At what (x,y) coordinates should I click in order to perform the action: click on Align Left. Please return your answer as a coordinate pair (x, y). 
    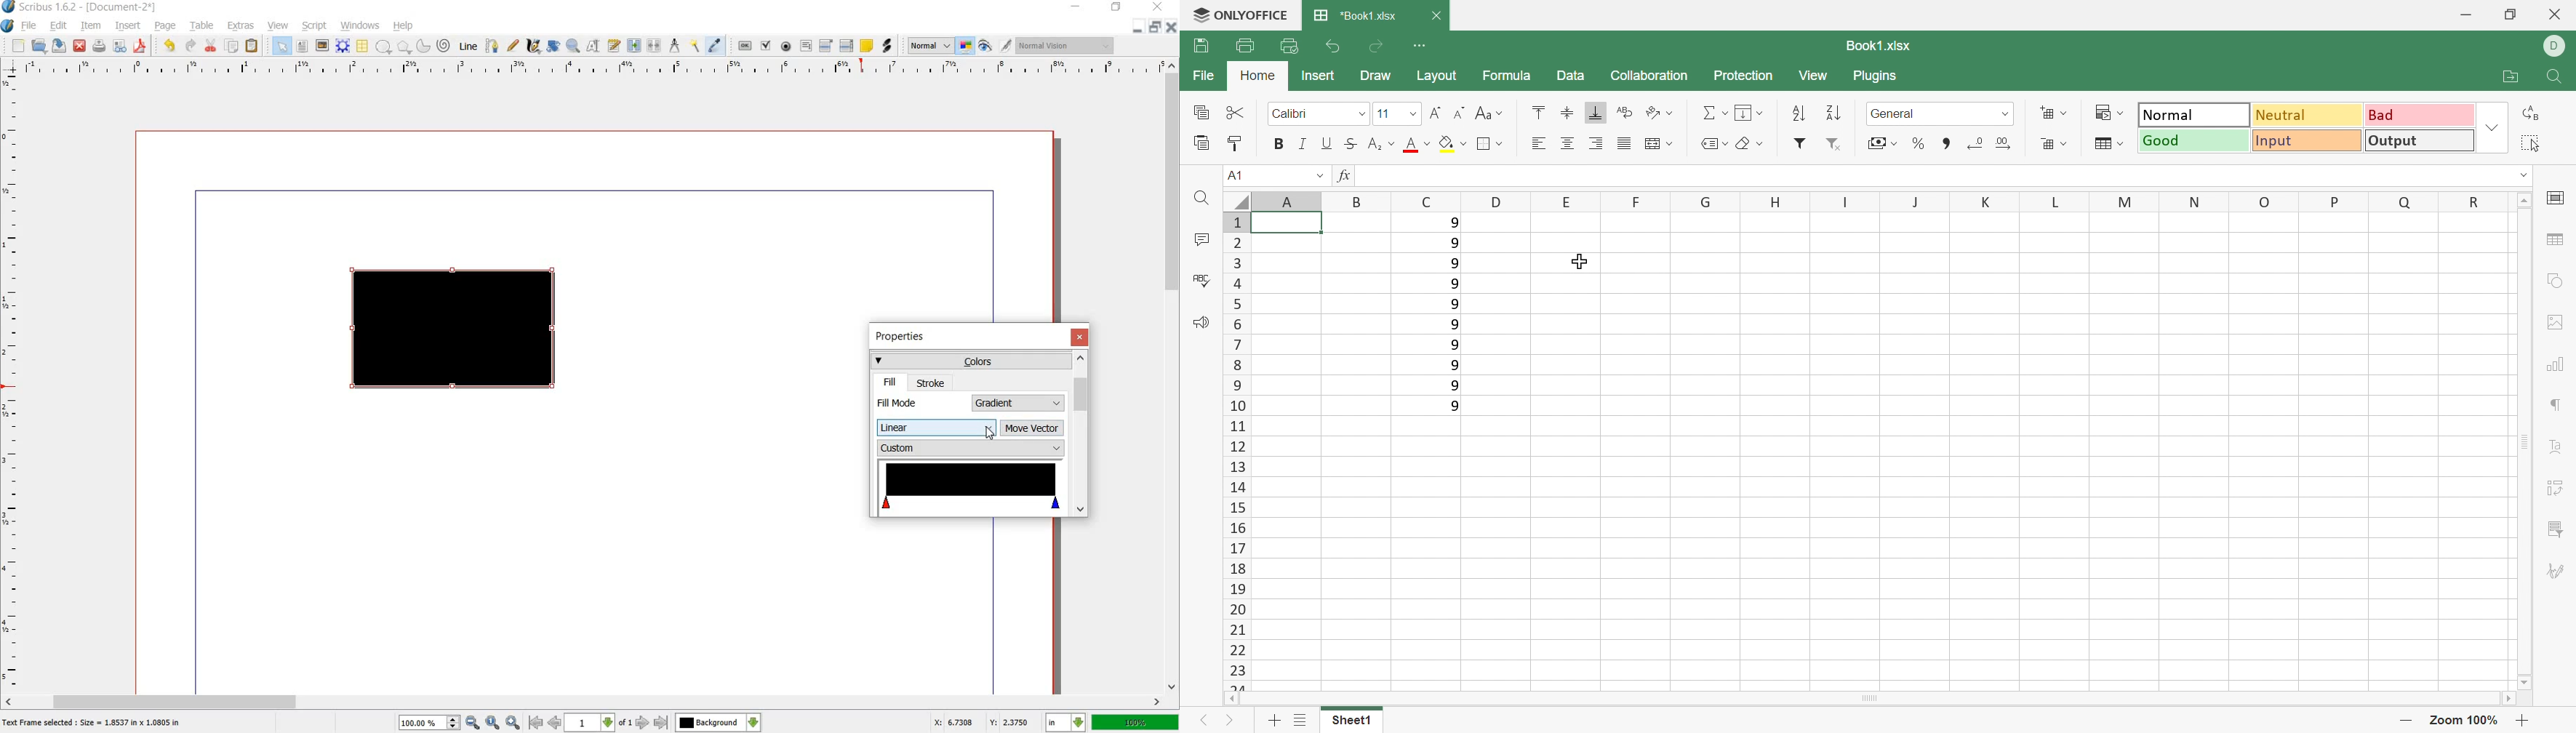
    Looking at the image, I should click on (1538, 143).